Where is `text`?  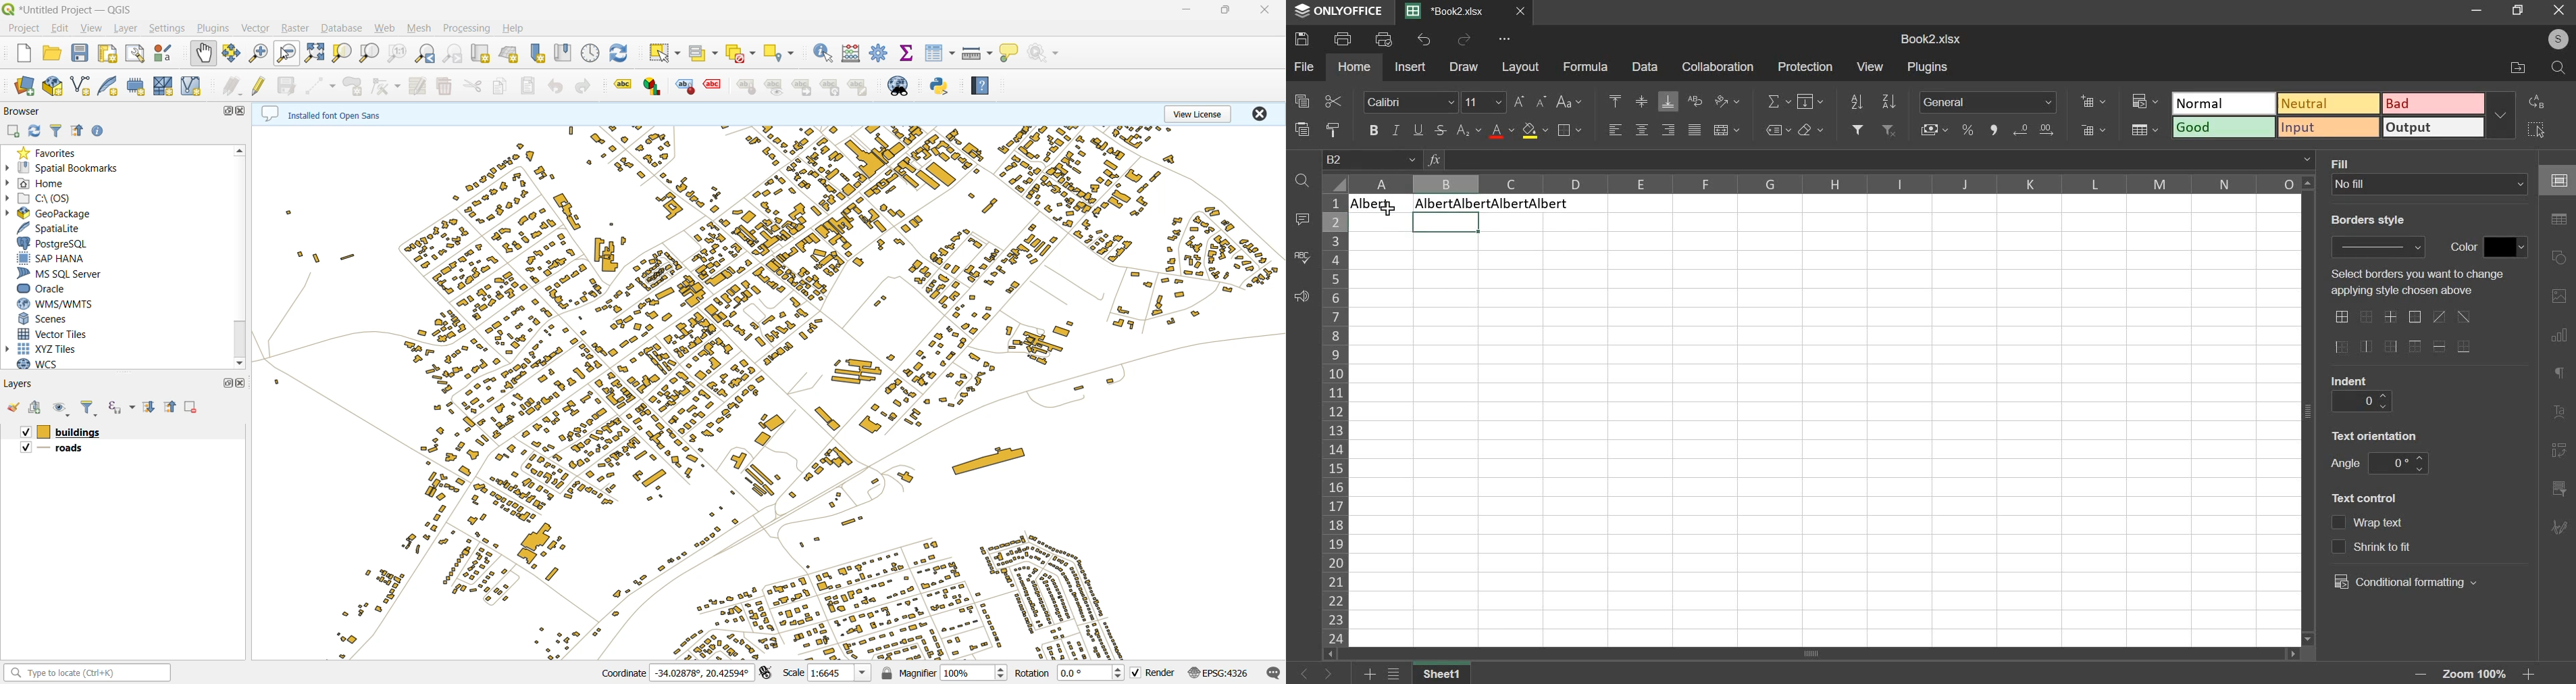
text is located at coordinates (2383, 545).